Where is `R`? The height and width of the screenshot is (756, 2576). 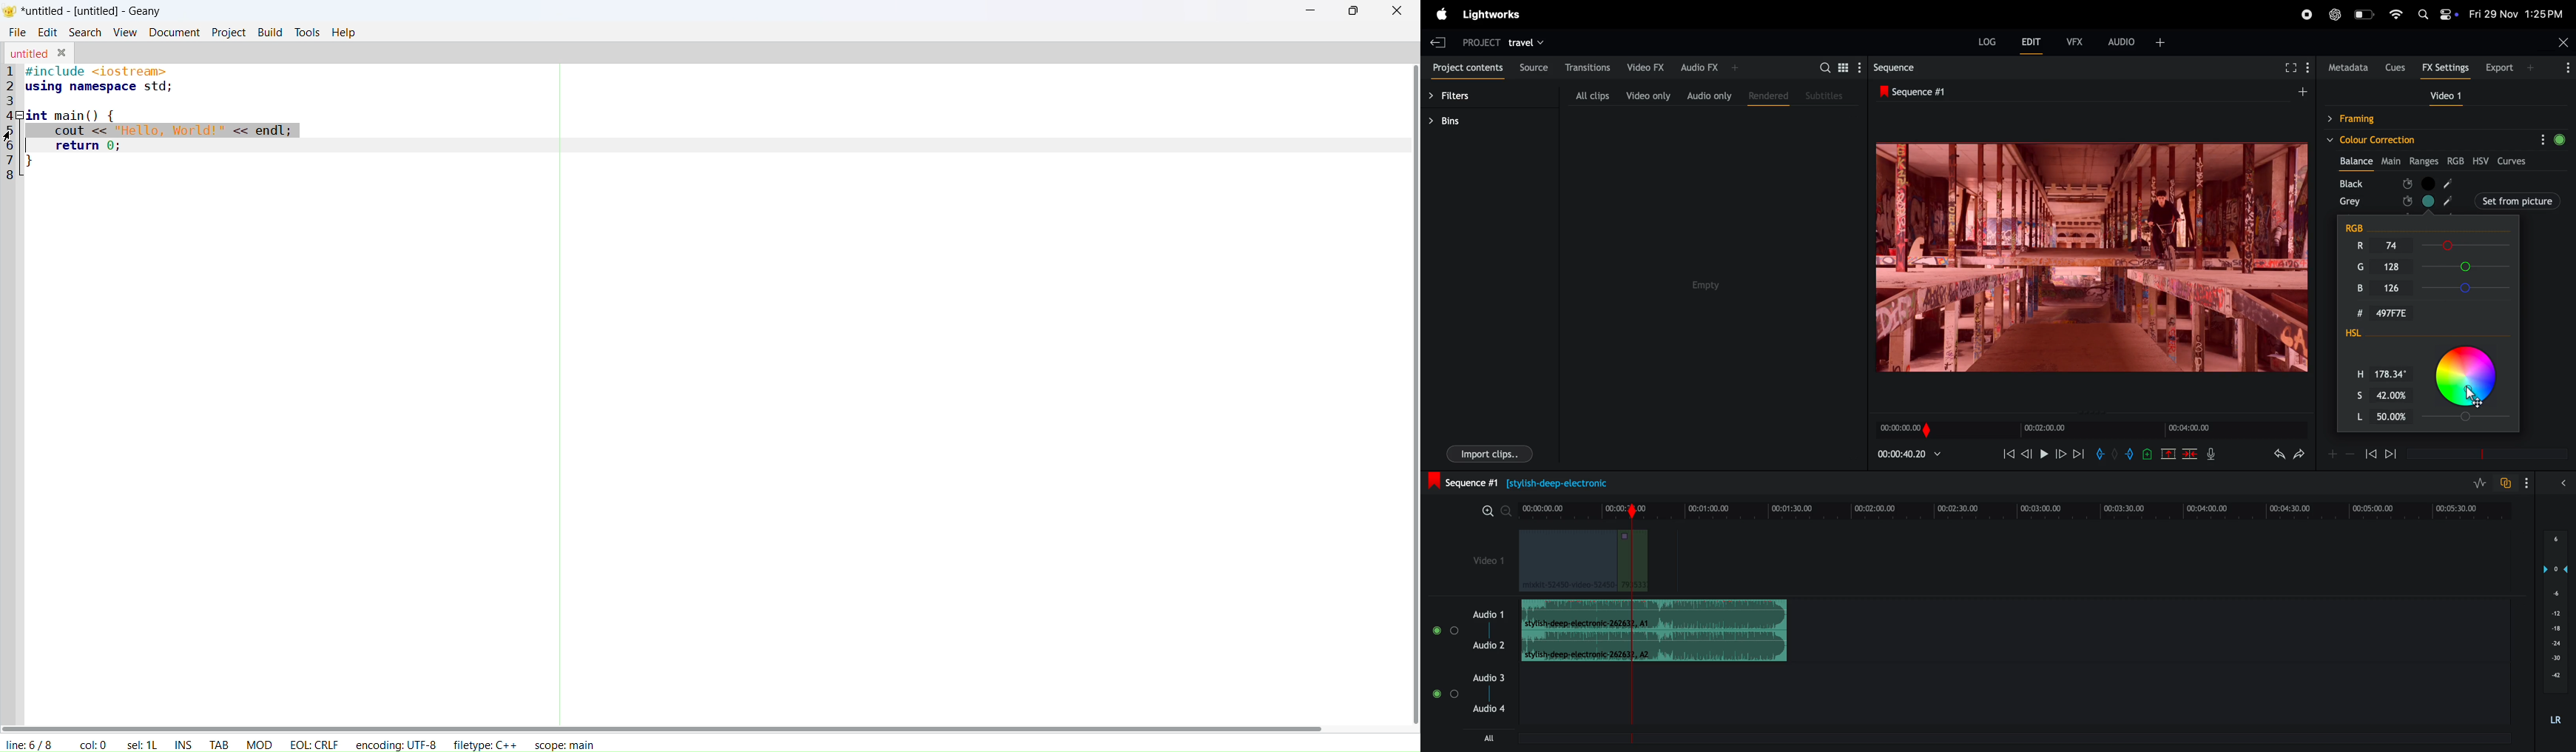
R is located at coordinates (2356, 245).